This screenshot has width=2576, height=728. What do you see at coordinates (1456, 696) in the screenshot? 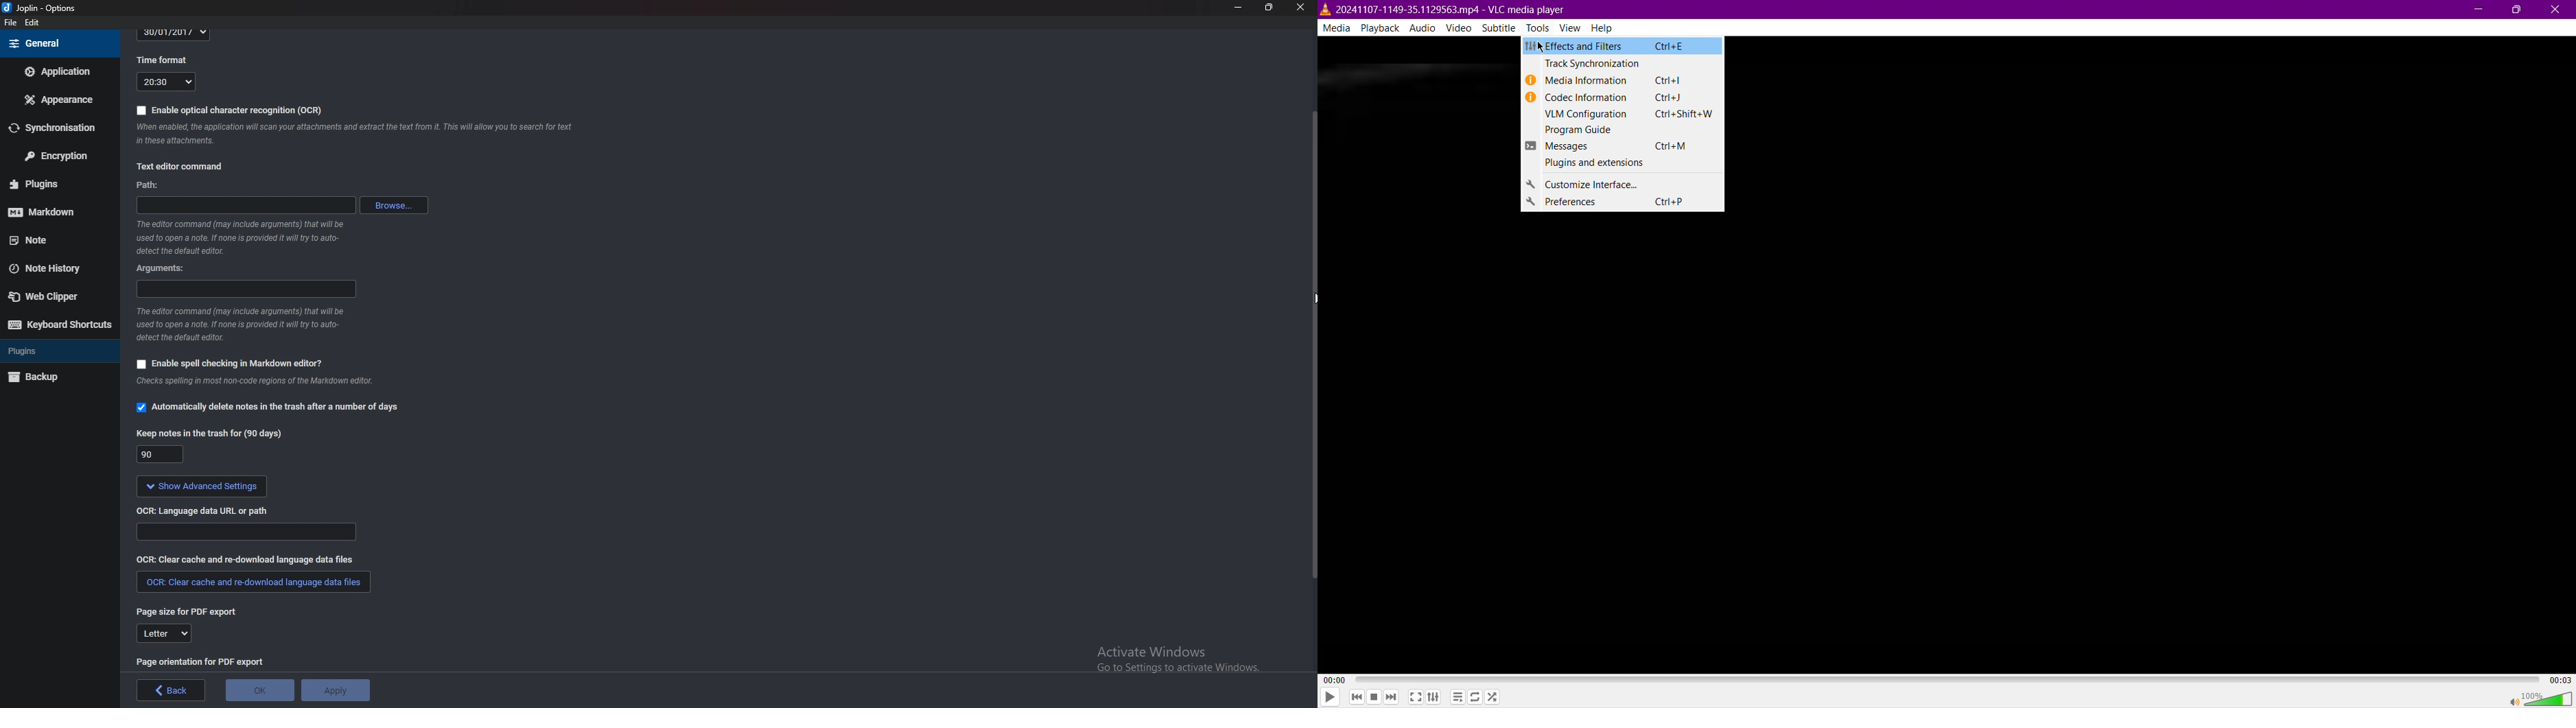
I see `Toggle playlist` at bounding box center [1456, 696].